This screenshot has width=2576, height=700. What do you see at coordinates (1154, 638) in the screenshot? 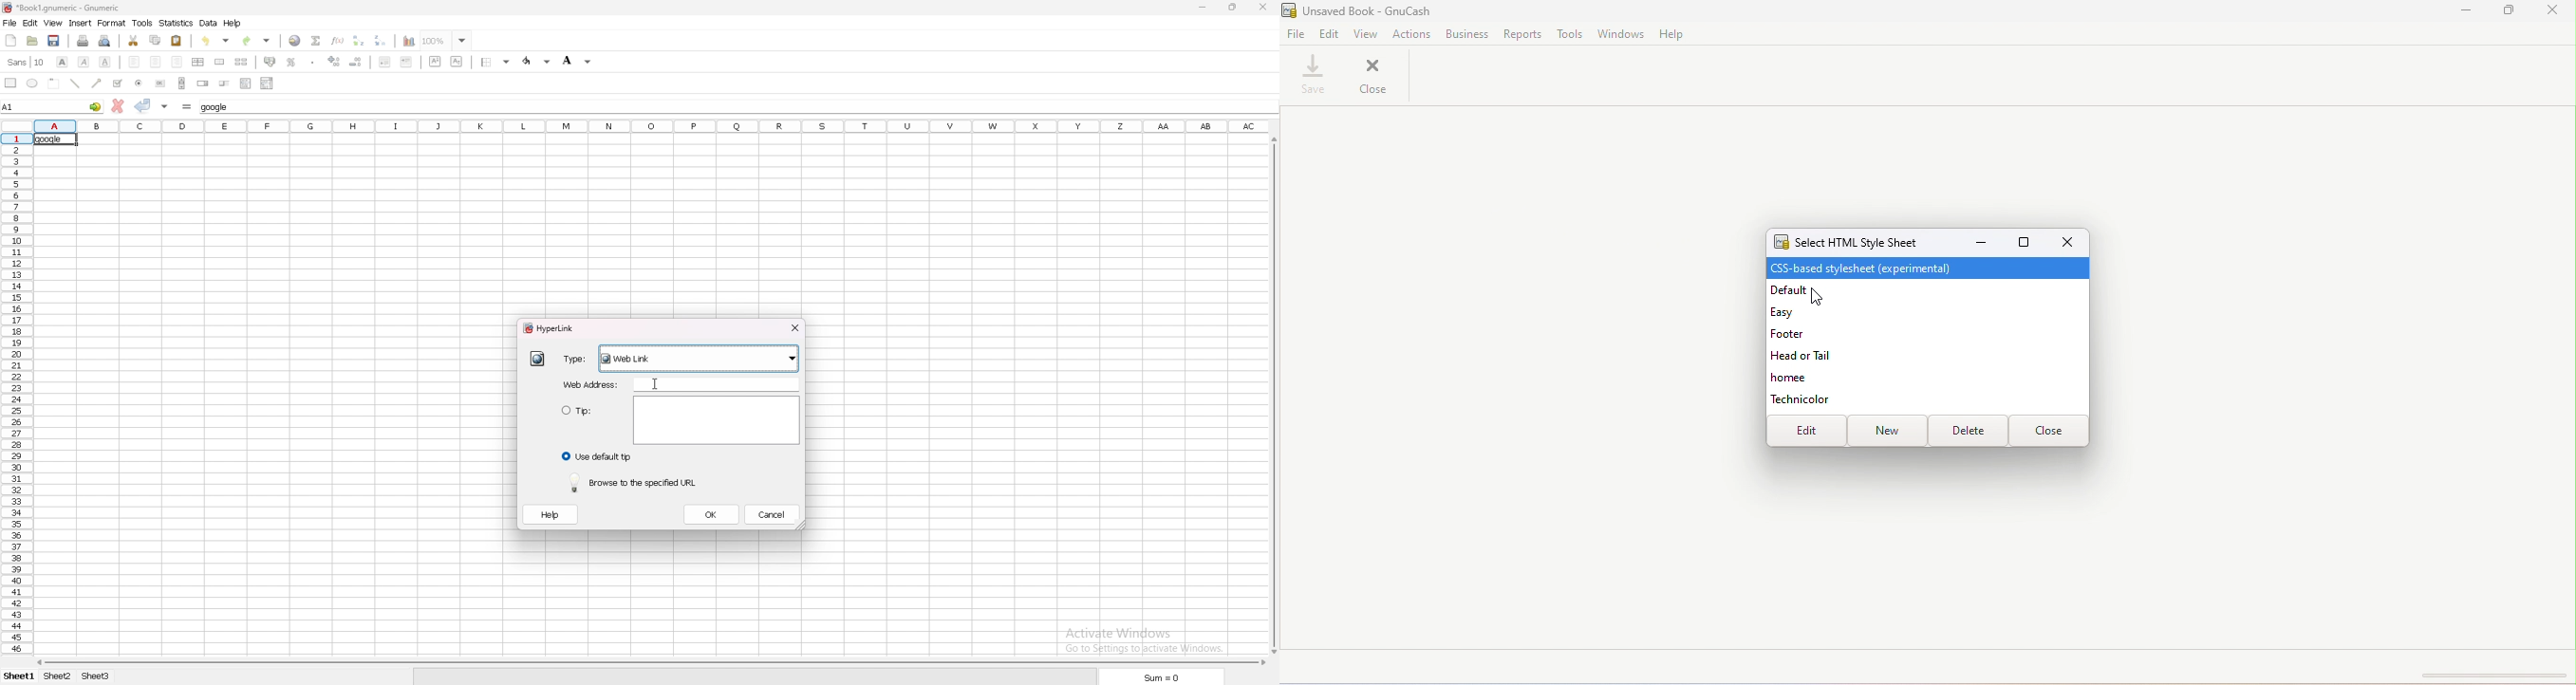
I see `Activate Windows Go to settings to activate windows` at bounding box center [1154, 638].